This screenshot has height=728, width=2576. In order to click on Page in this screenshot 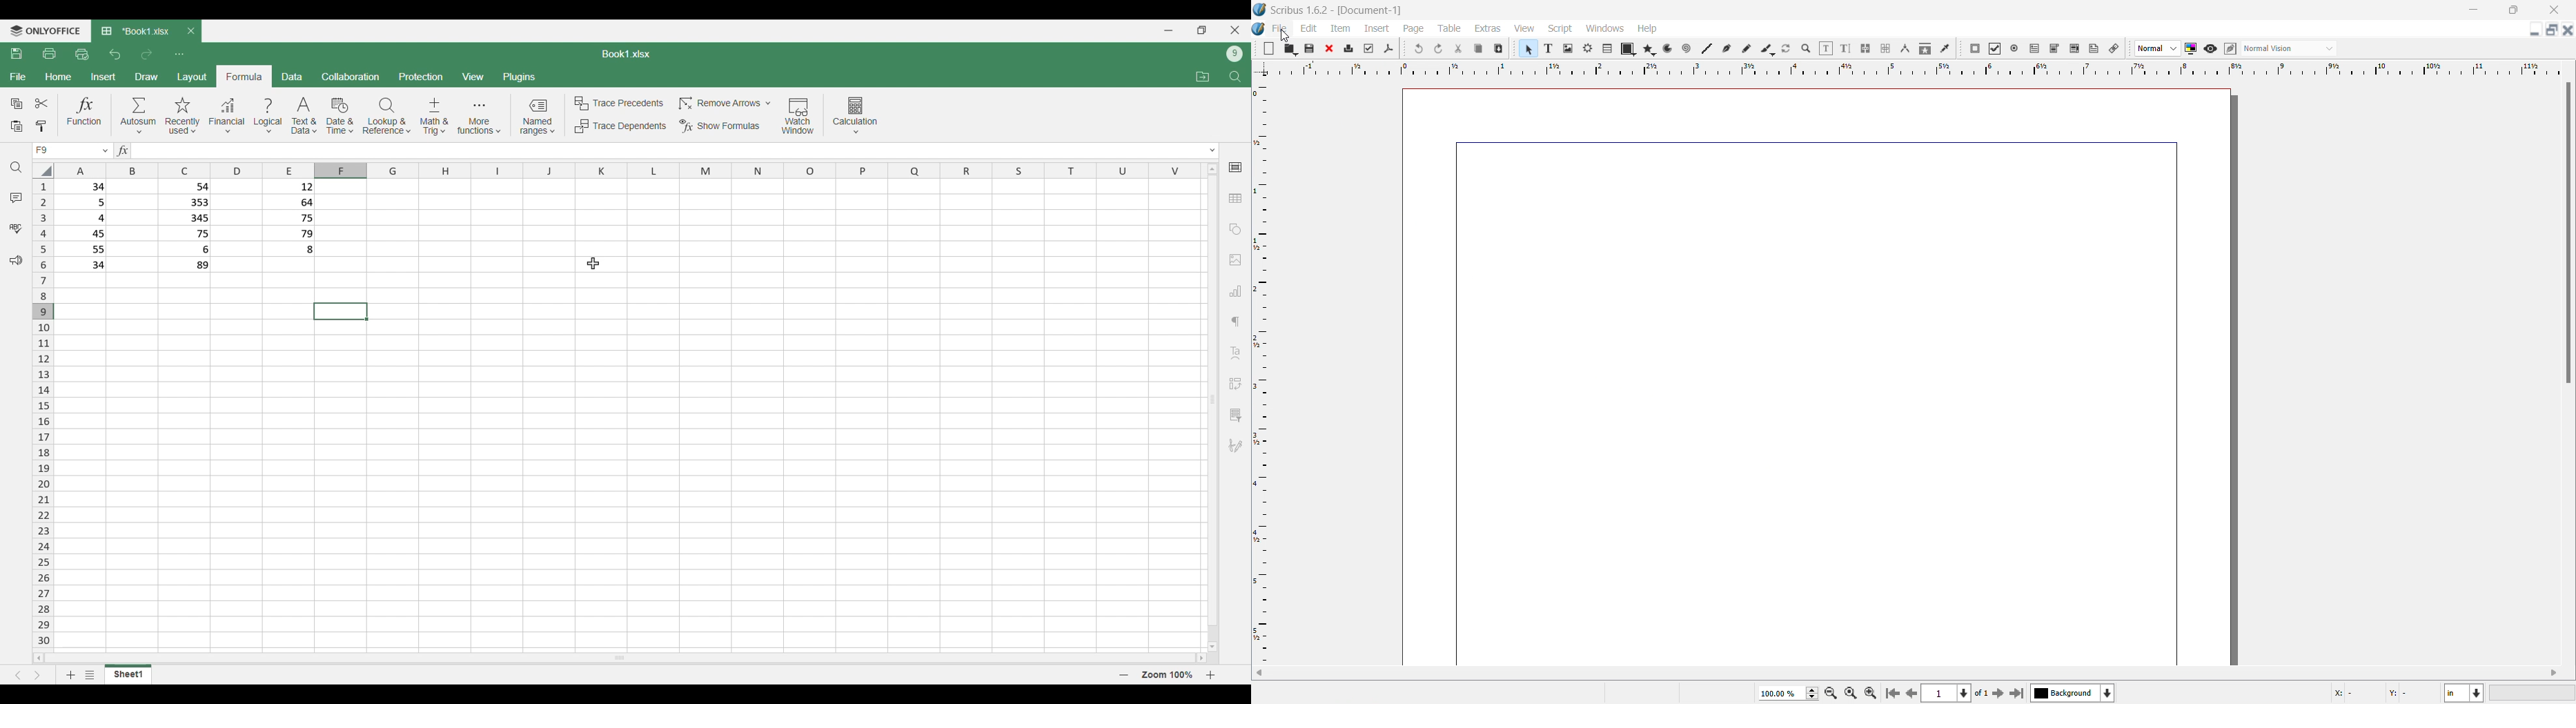, I will do `click(1414, 28)`.